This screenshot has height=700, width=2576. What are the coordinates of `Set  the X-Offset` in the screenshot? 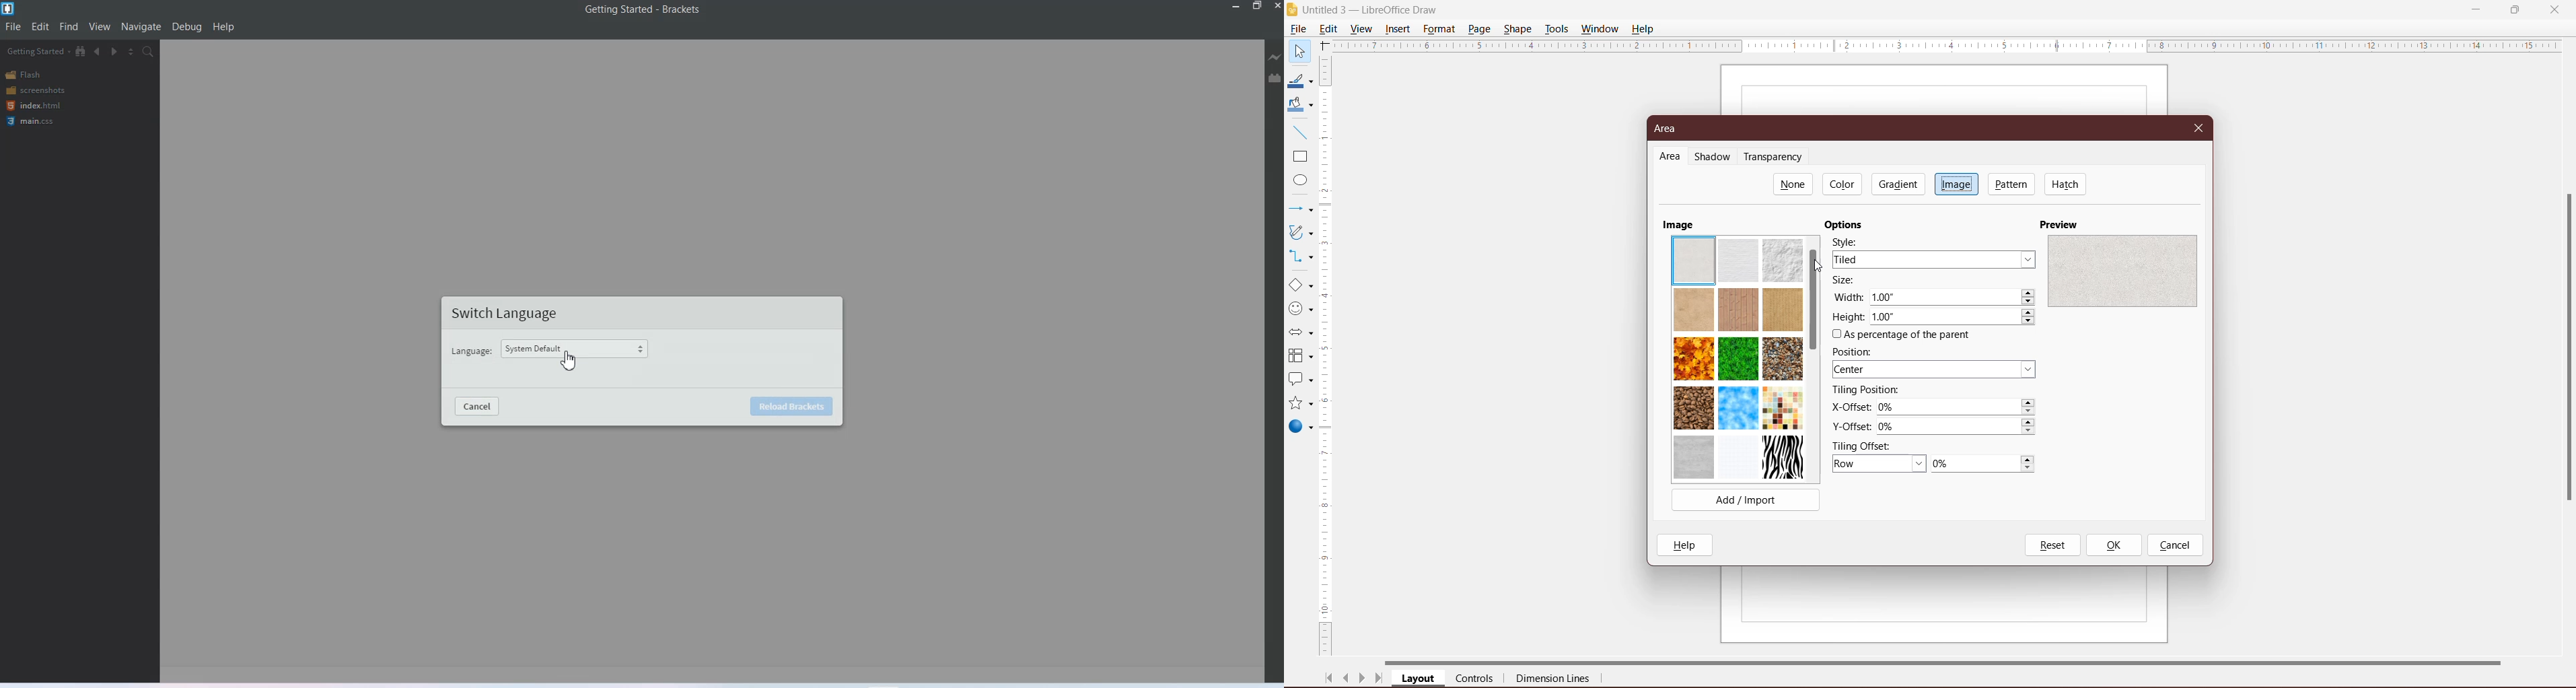 It's located at (1958, 407).